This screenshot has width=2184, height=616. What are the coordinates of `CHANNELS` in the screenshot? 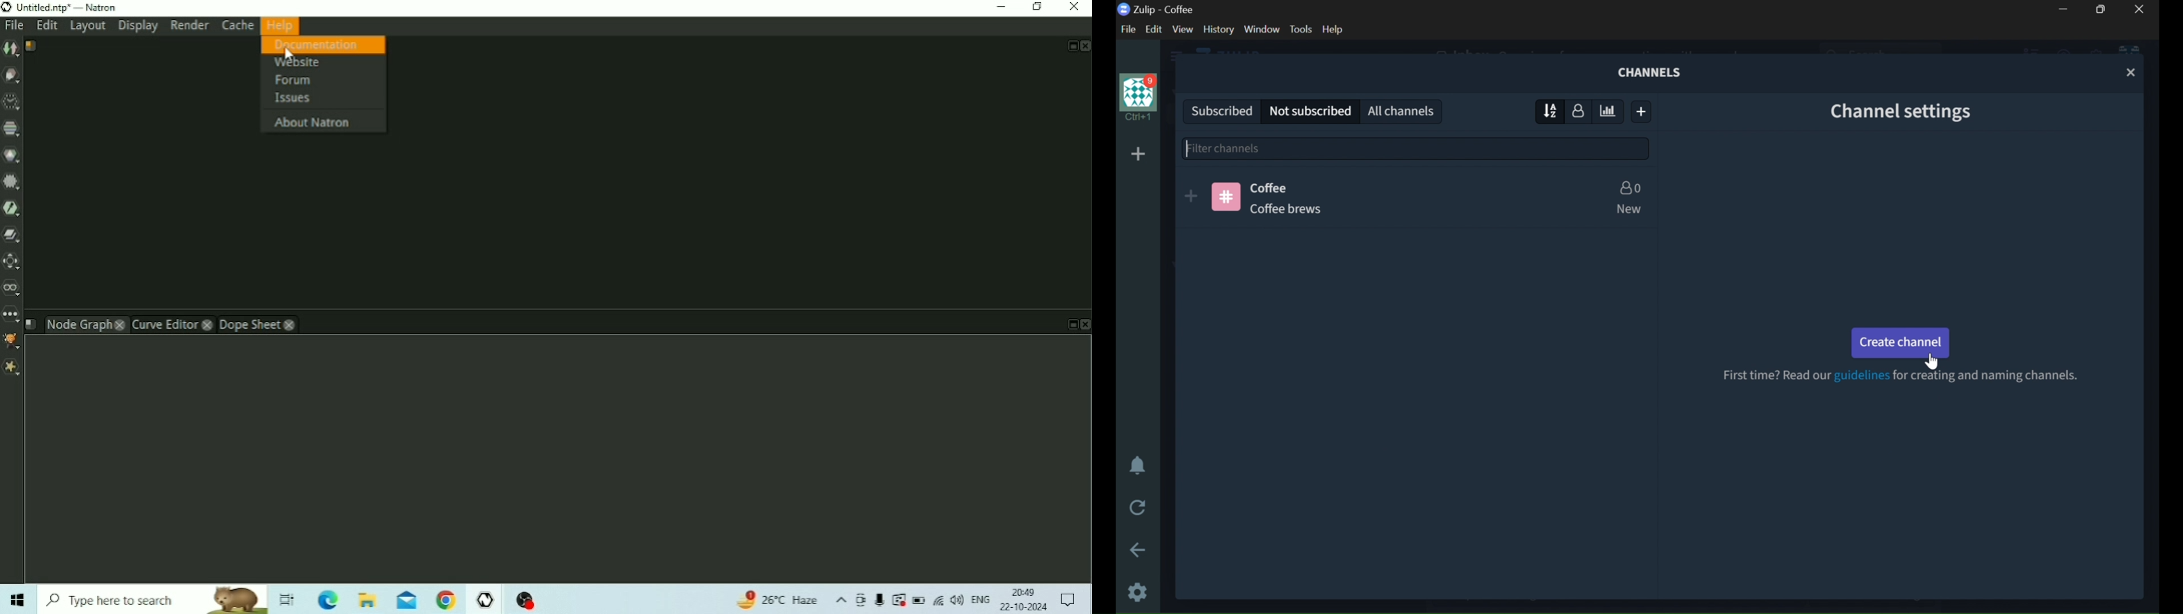 It's located at (1652, 72).